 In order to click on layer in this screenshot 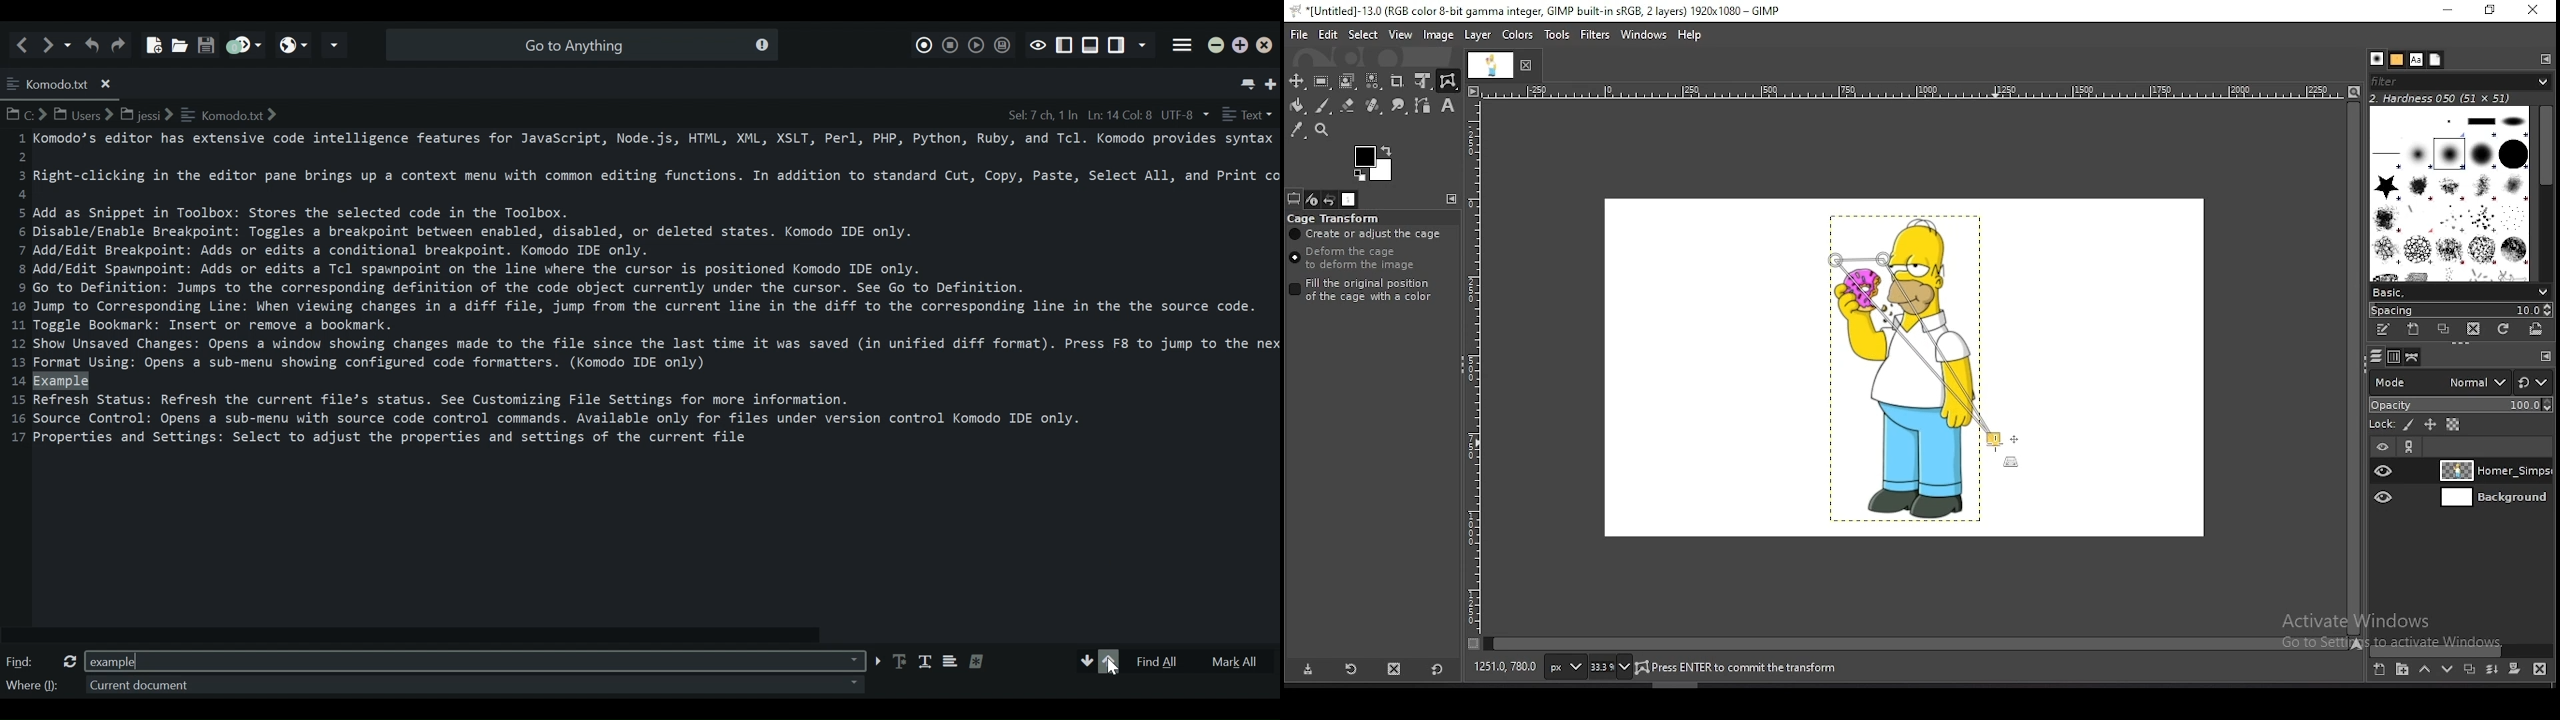, I will do `click(2491, 499)`.